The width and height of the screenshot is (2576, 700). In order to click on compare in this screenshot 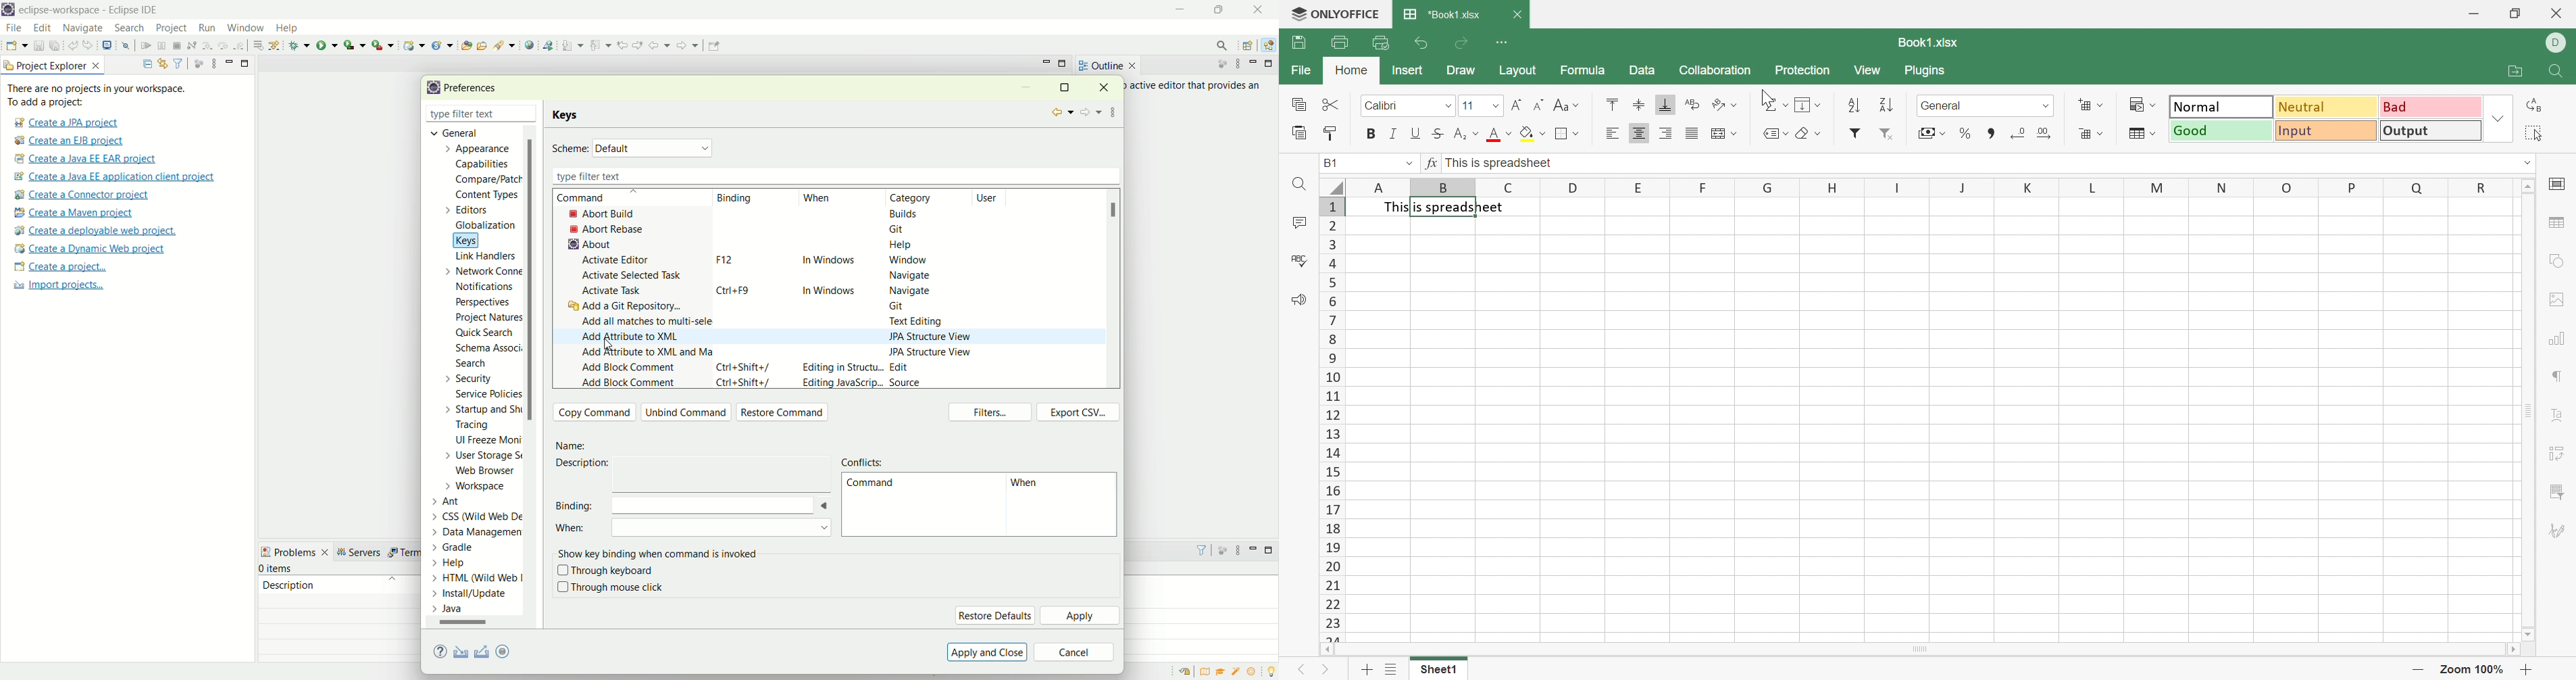, I will do `click(487, 179)`.